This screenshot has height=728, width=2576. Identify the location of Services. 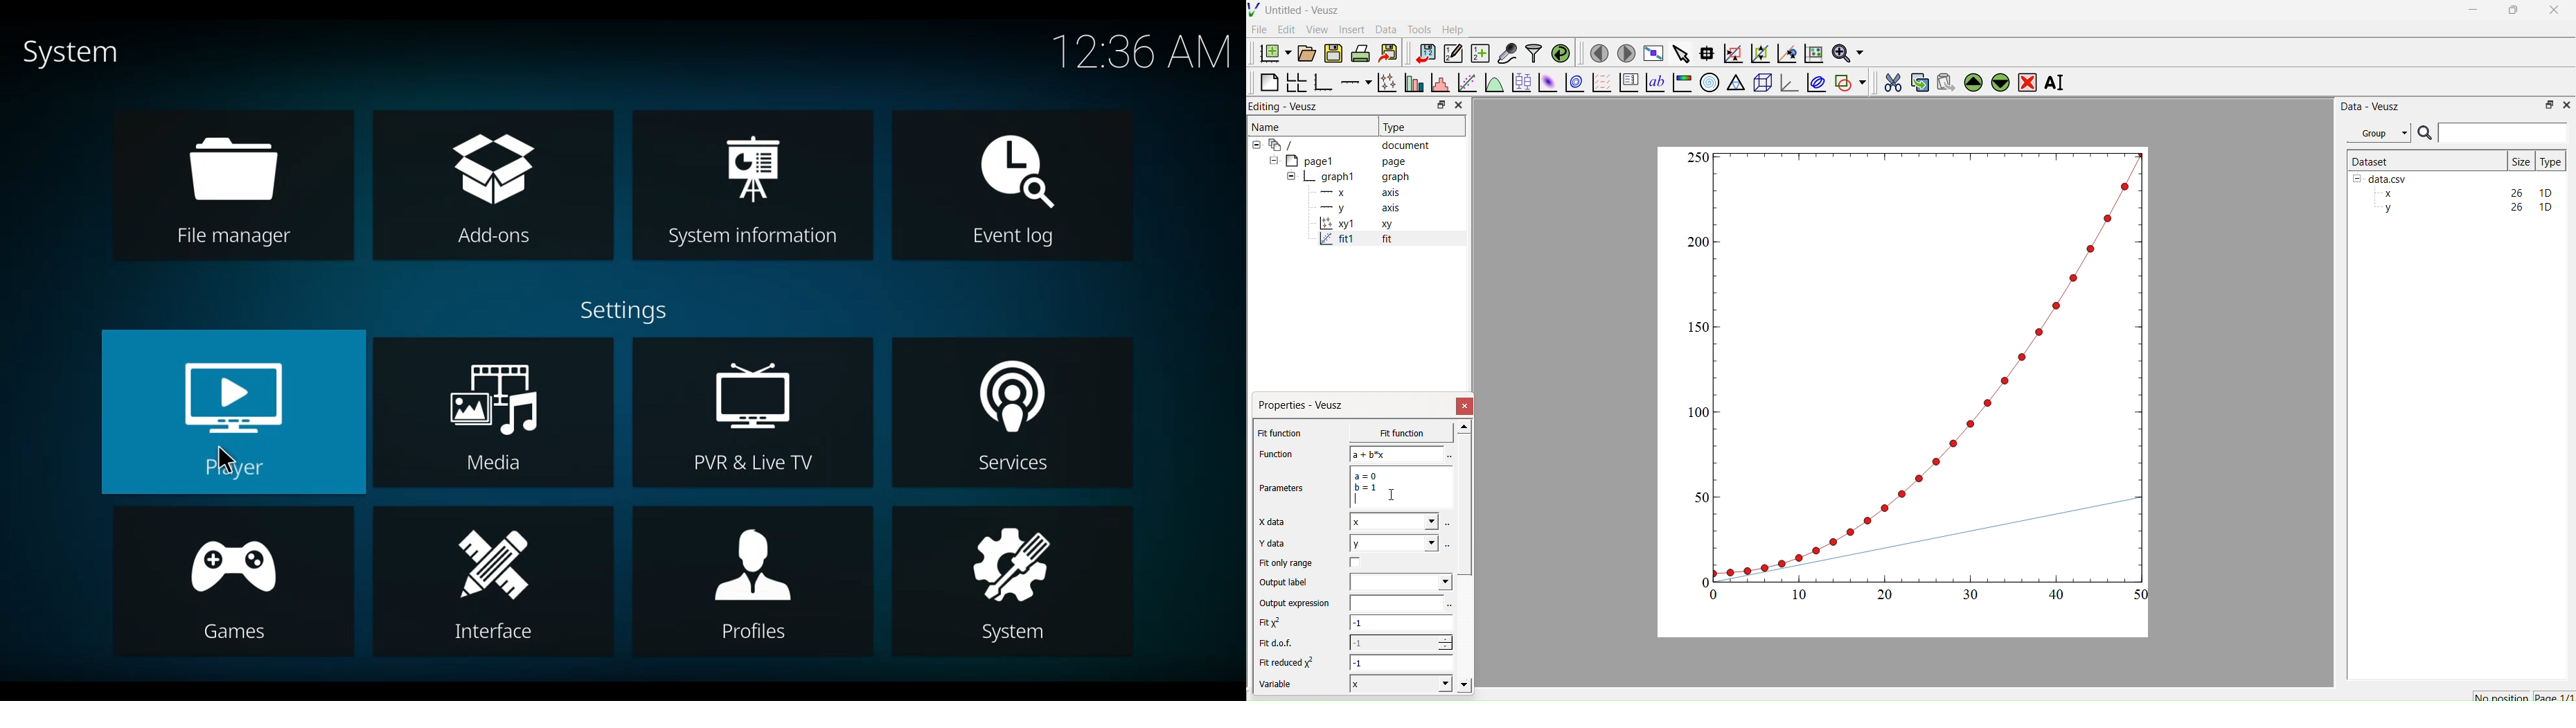
(1011, 412).